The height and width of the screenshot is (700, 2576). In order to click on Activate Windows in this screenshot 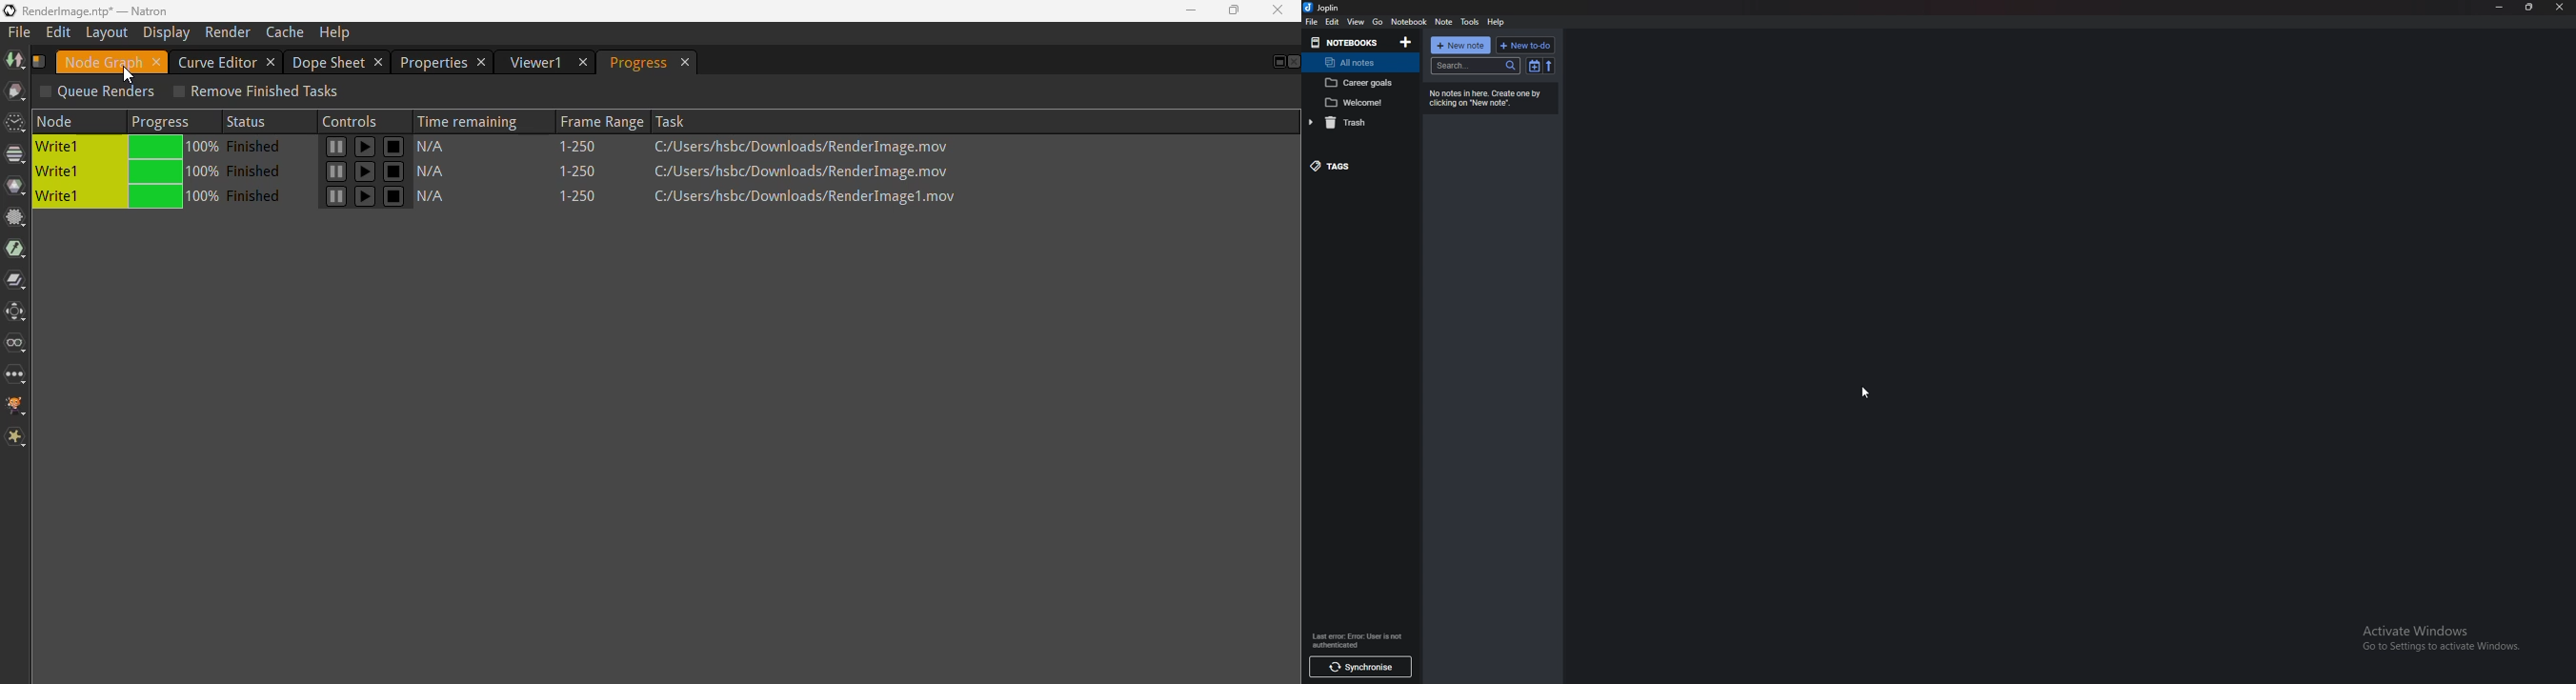, I will do `click(2437, 638)`.